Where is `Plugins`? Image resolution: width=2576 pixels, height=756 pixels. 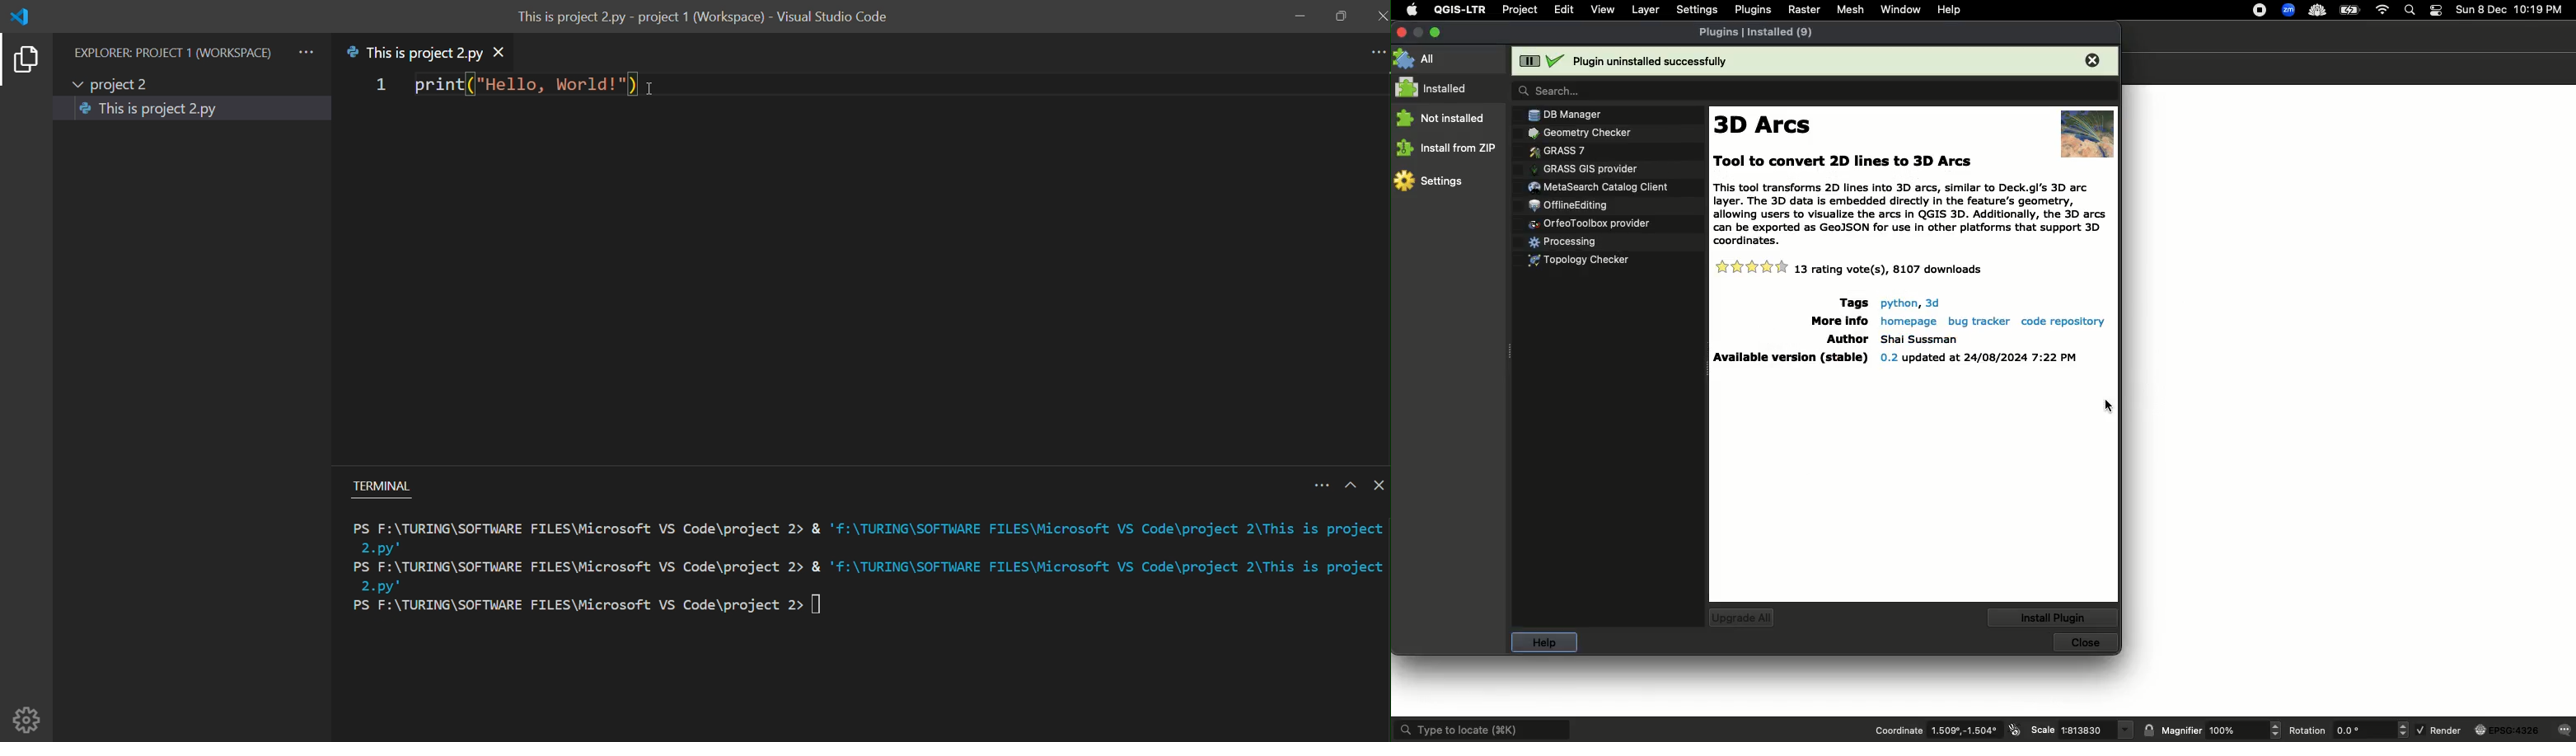 Plugins is located at coordinates (1590, 206).